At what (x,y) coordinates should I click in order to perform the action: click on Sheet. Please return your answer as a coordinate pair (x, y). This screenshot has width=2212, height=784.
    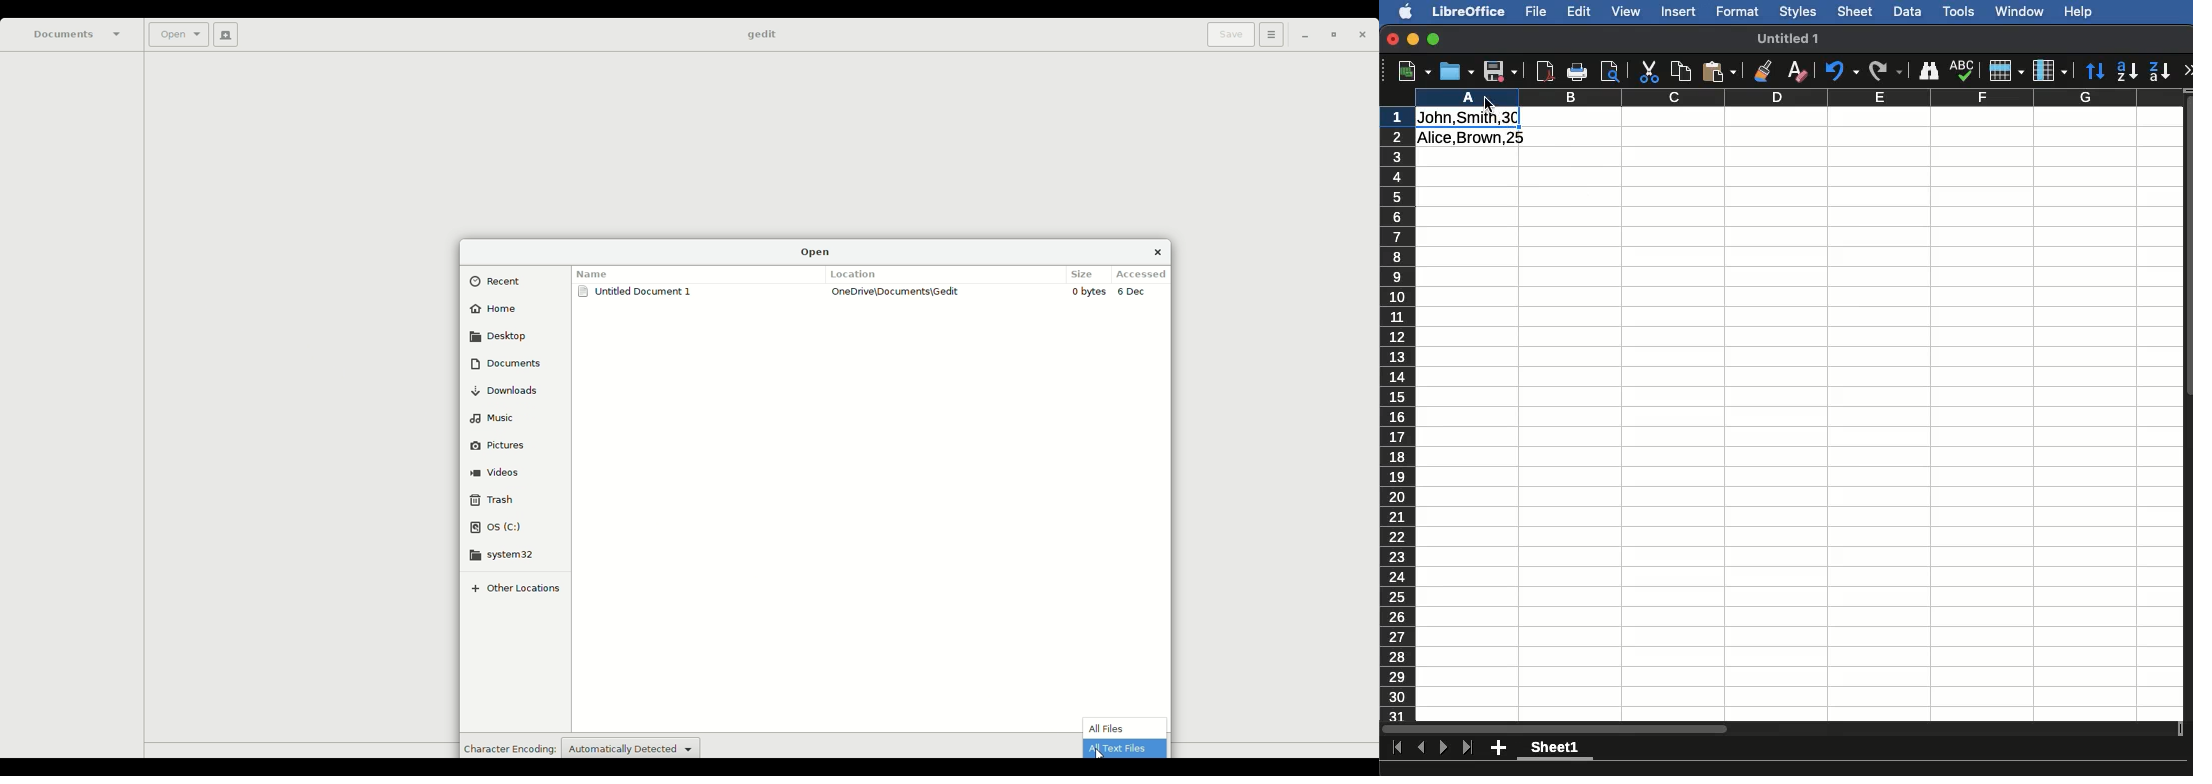
    Looking at the image, I should click on (1560, 750).